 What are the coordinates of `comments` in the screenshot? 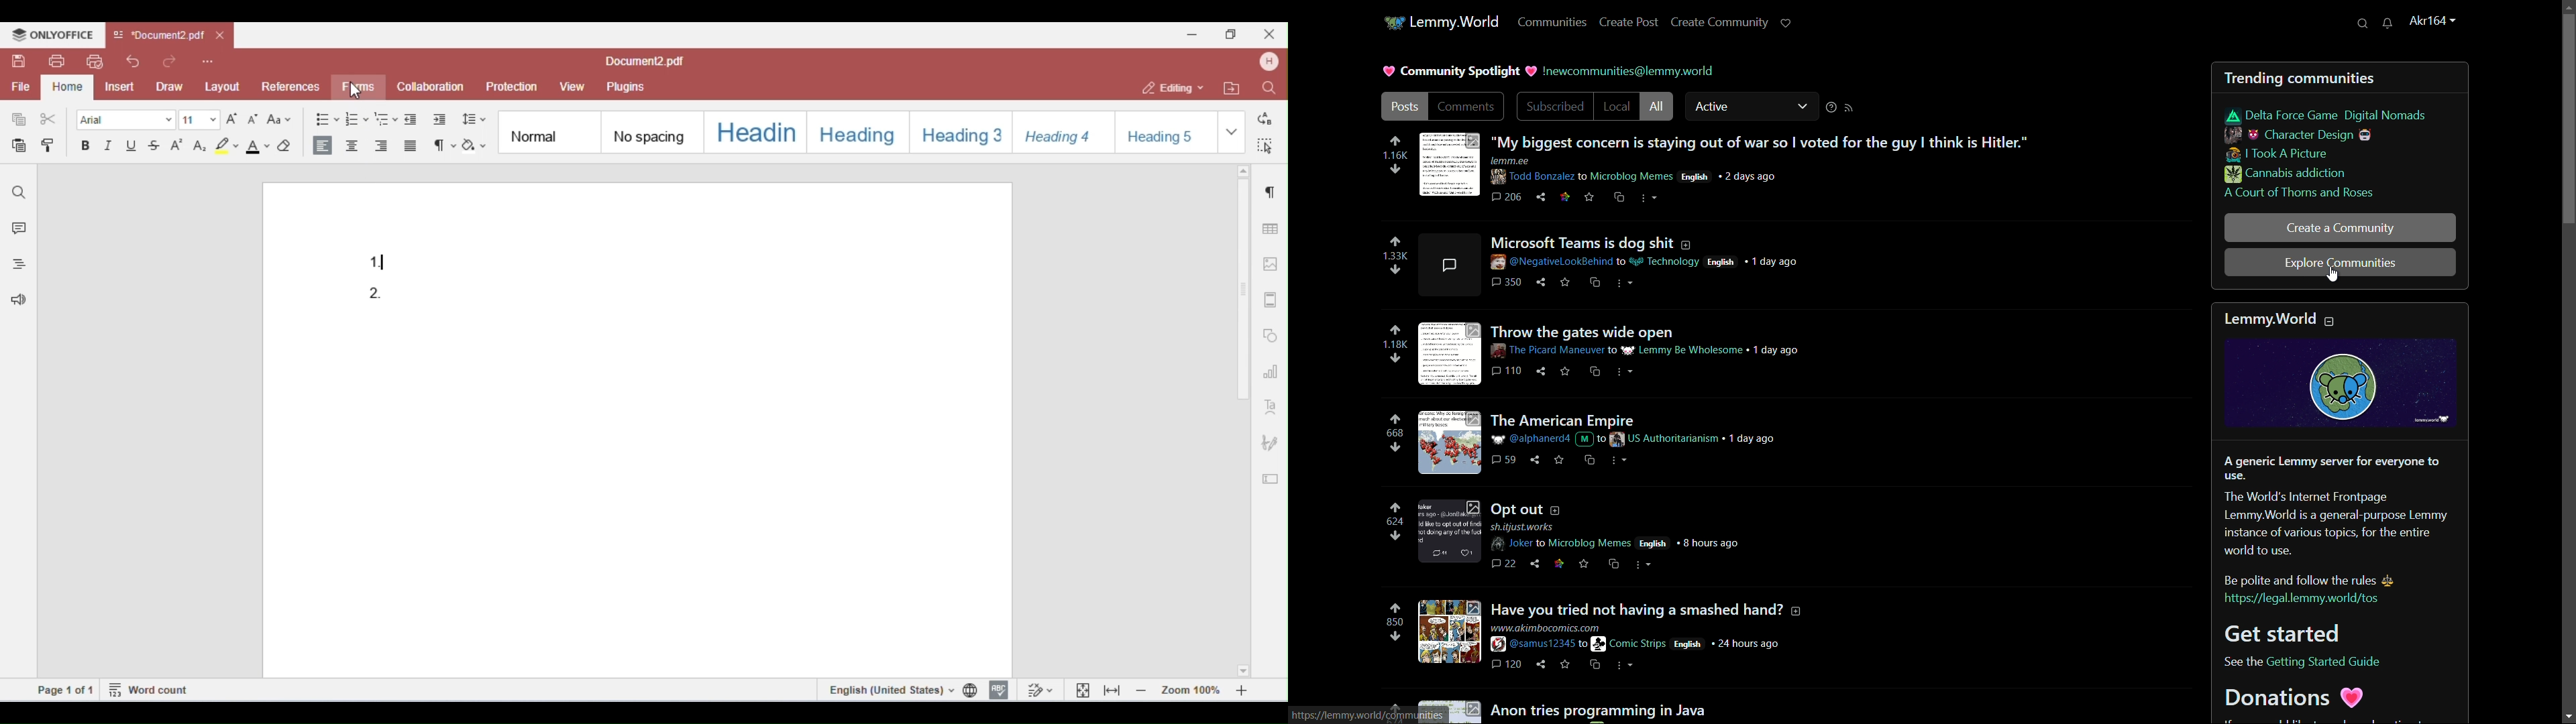 It's located at (1505, 370).